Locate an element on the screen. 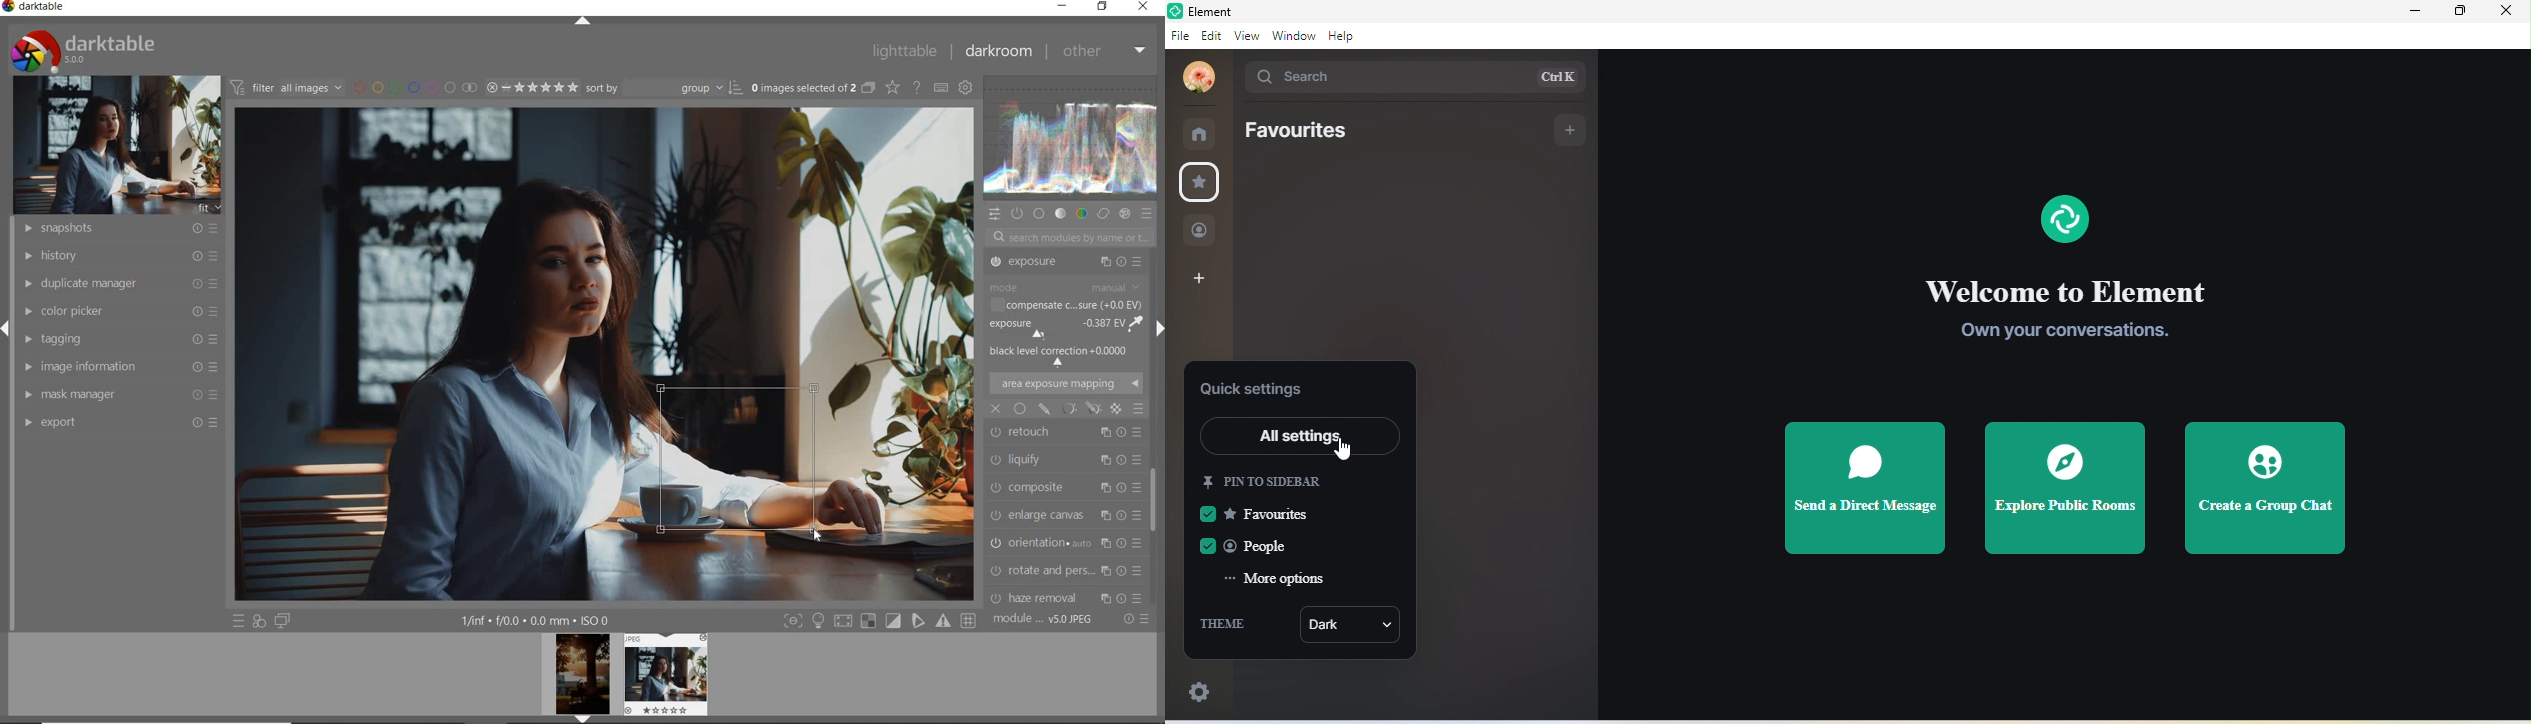 Image resolution: width=2548 pixels, height=728 pixels. MASK MANAGER is located at coordinates (118, 394).